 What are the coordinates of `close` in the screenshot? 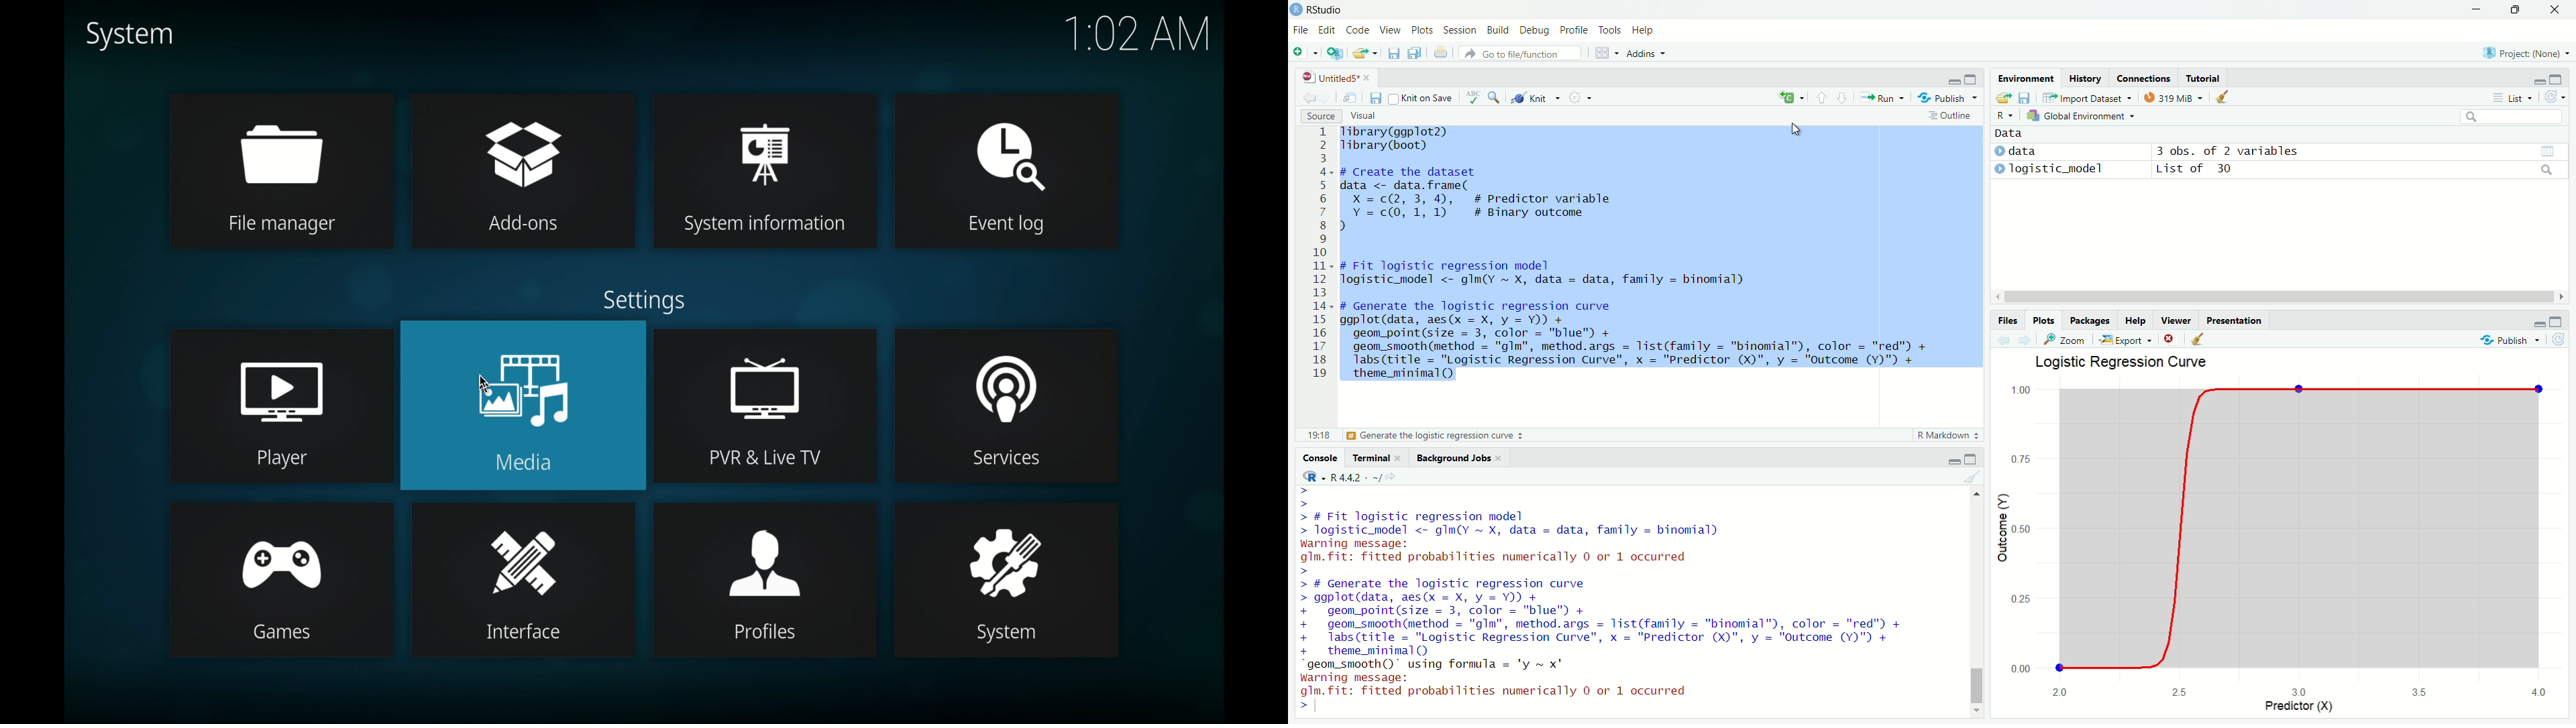 It's located at (1498, 458).